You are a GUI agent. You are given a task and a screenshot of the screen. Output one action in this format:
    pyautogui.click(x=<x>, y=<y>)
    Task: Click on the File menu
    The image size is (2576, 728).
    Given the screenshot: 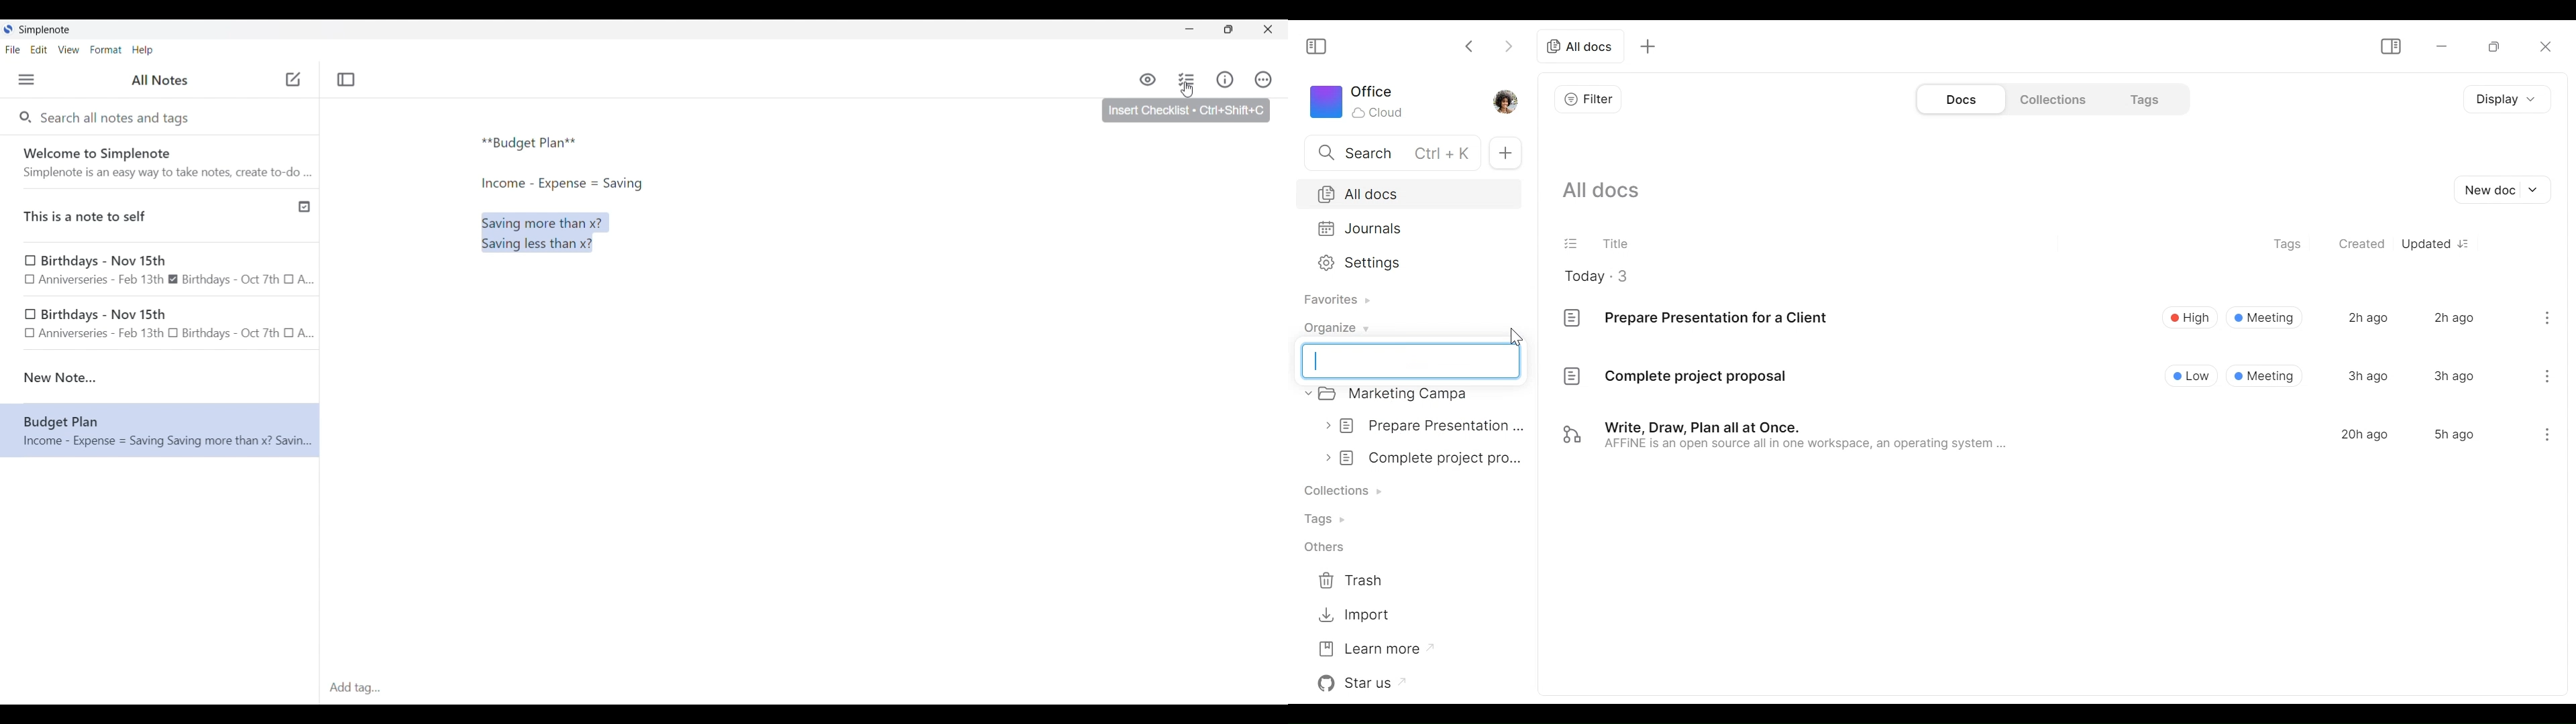 What is the action you would take?
    pyautogui.click(x=13, y=49)
    